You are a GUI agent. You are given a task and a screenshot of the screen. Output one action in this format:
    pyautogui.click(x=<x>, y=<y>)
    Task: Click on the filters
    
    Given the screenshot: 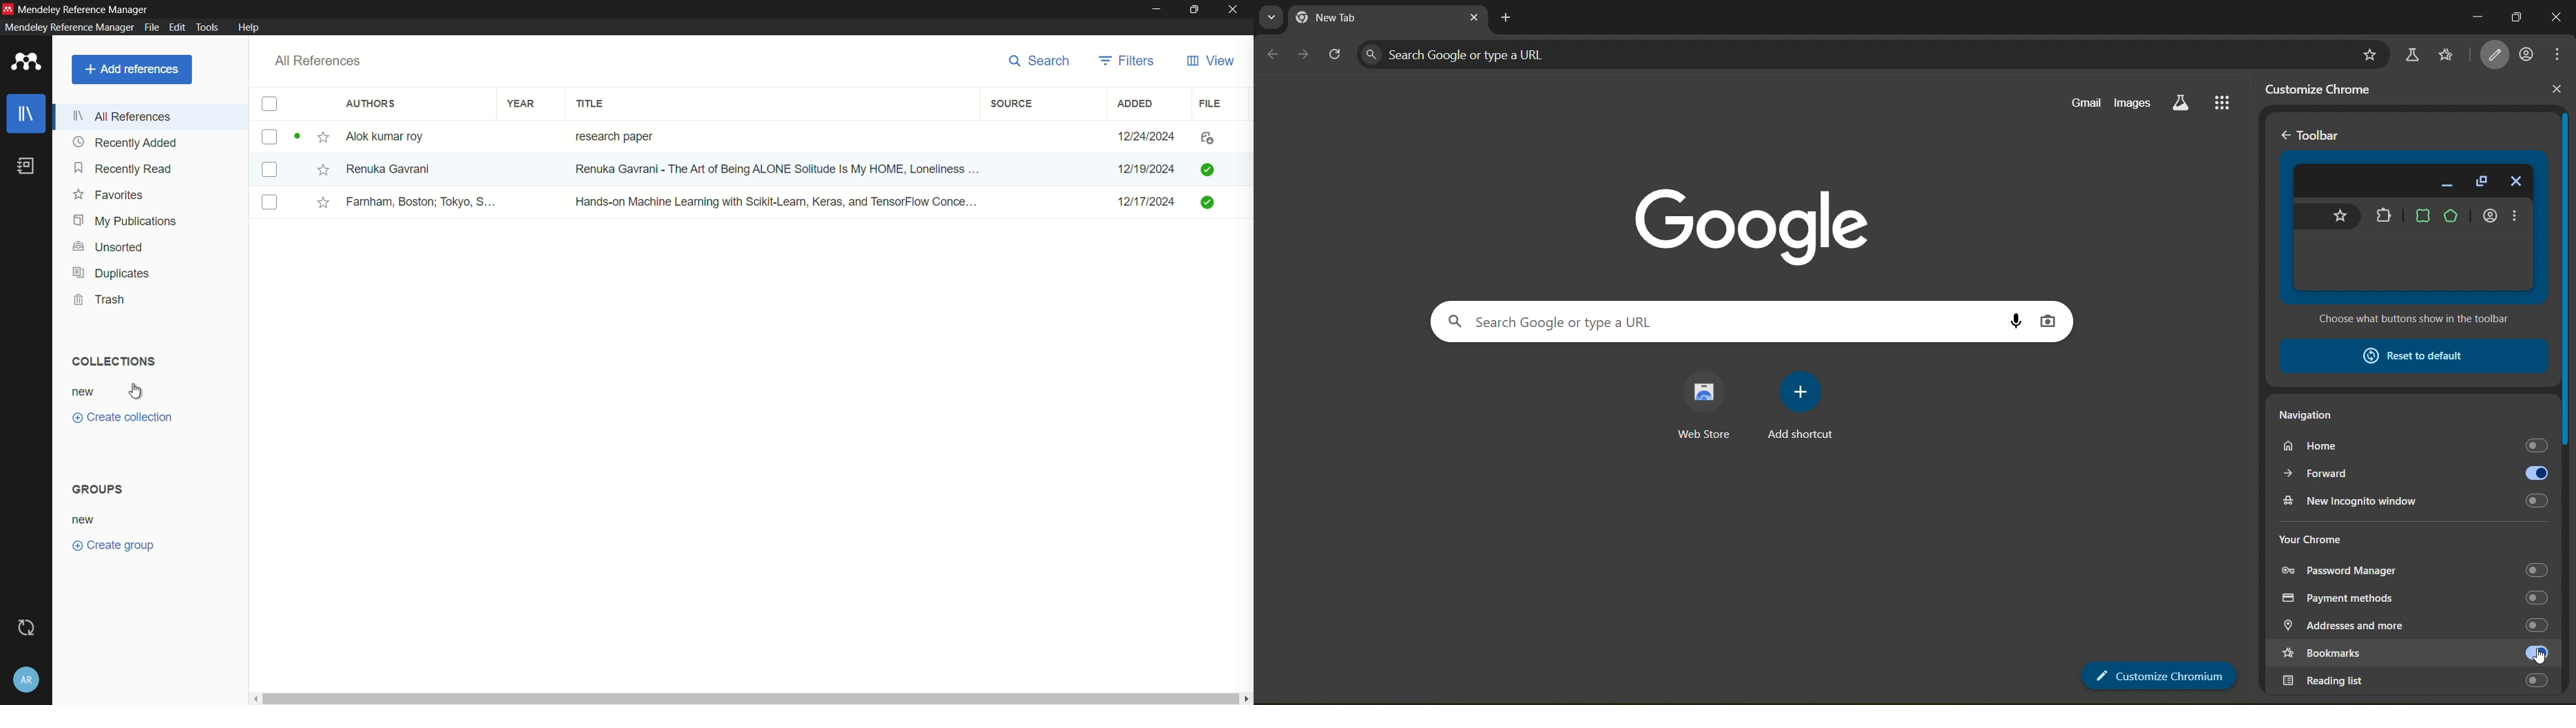 What is the action you would take?
    pyautogui.click(x=1128, y=61)
    